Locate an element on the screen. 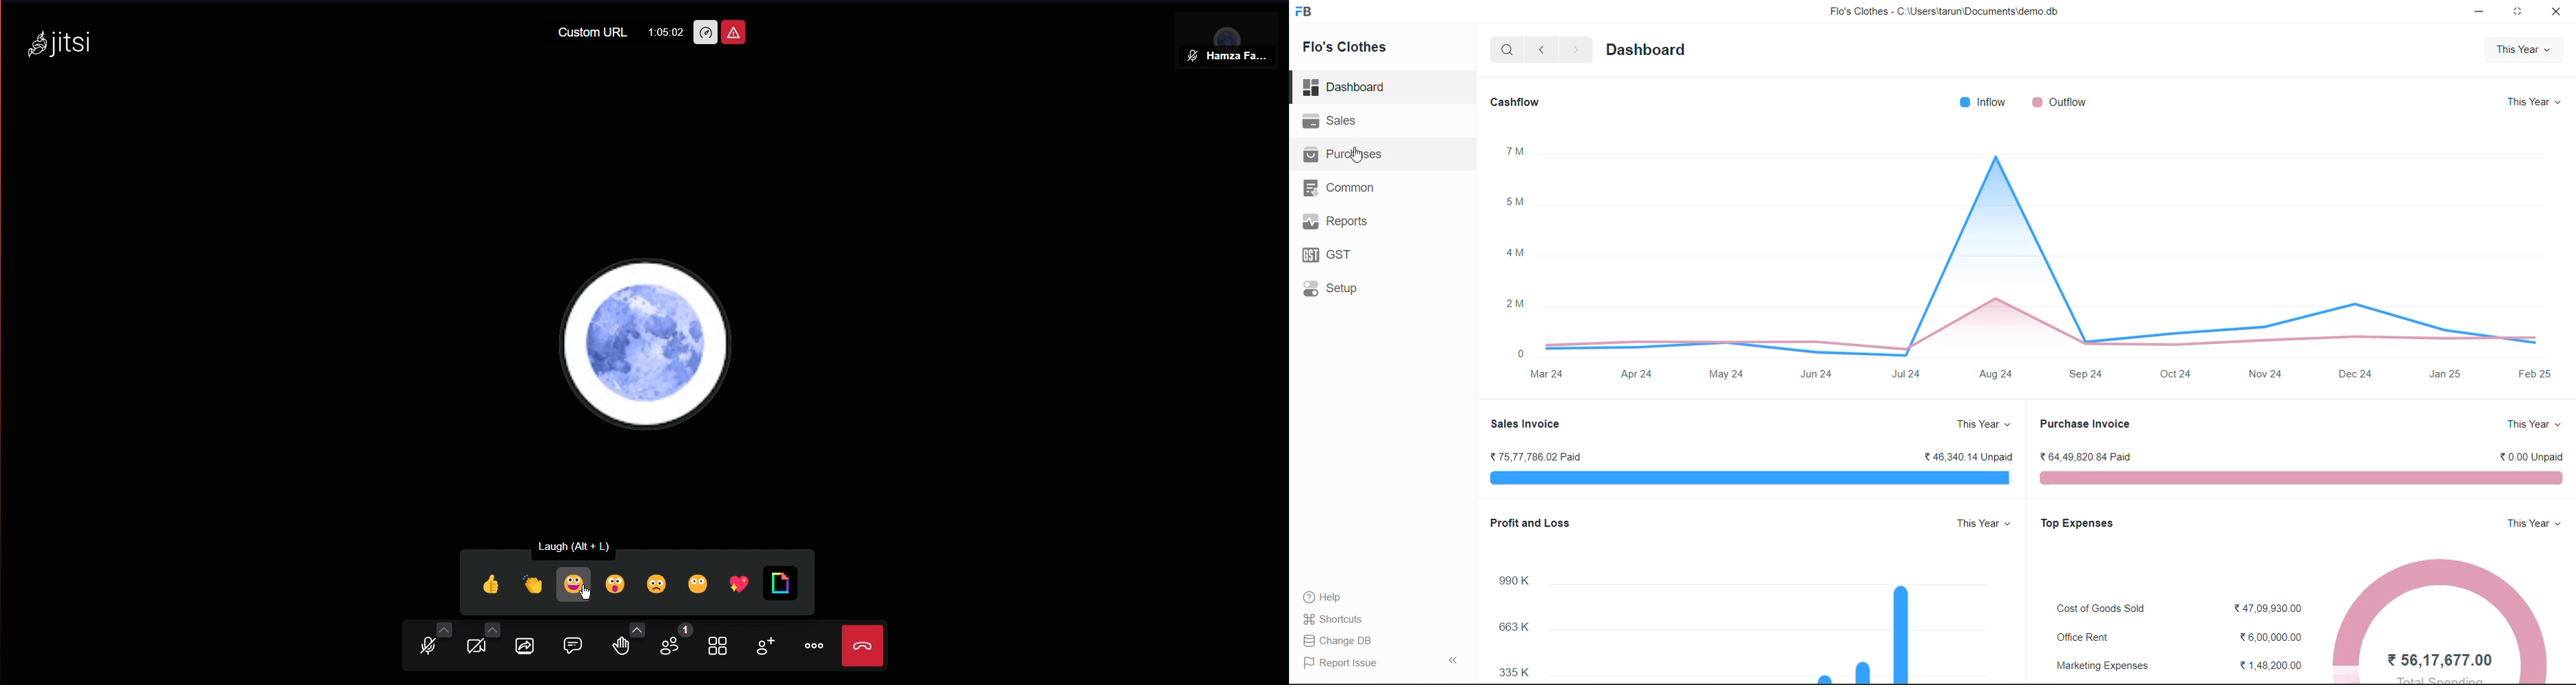  Emojis is located at coordinates (632, 581).